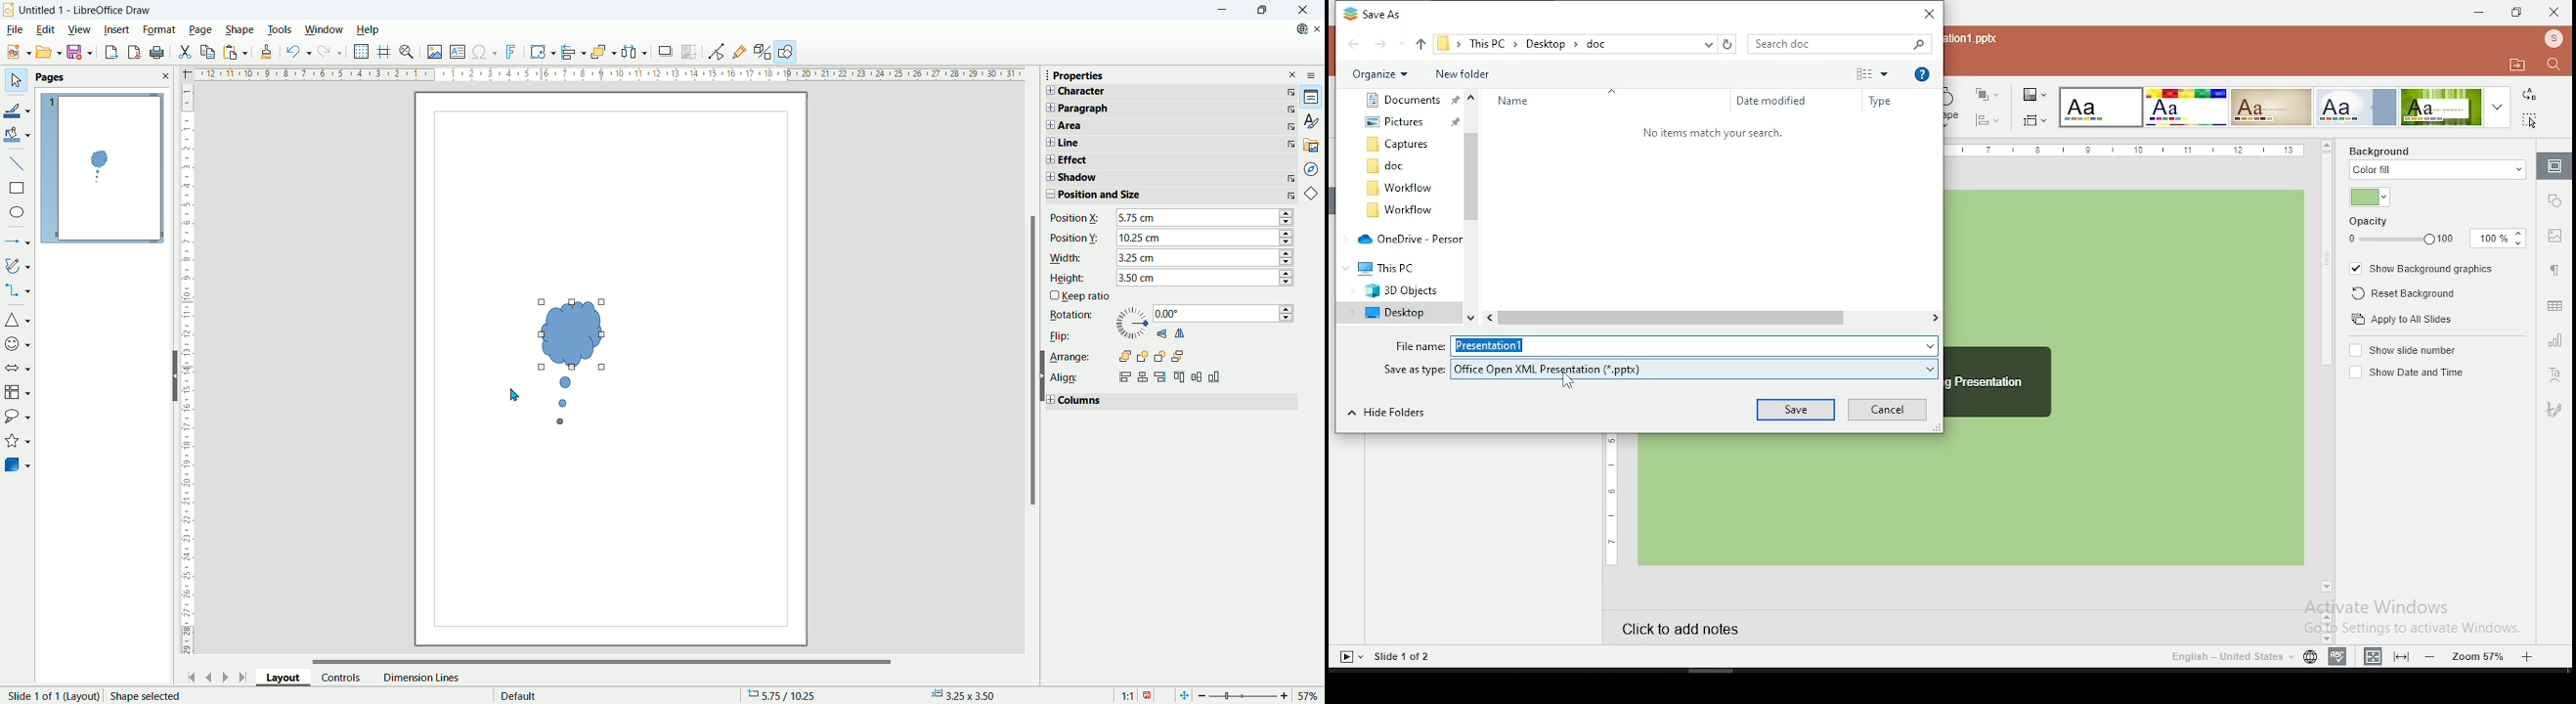 The width and height of the screenshot is (2576, 728). What do you see at coordinates (102, 78) in the screenshot?
I see `pages` at bounding box center [102, 78].